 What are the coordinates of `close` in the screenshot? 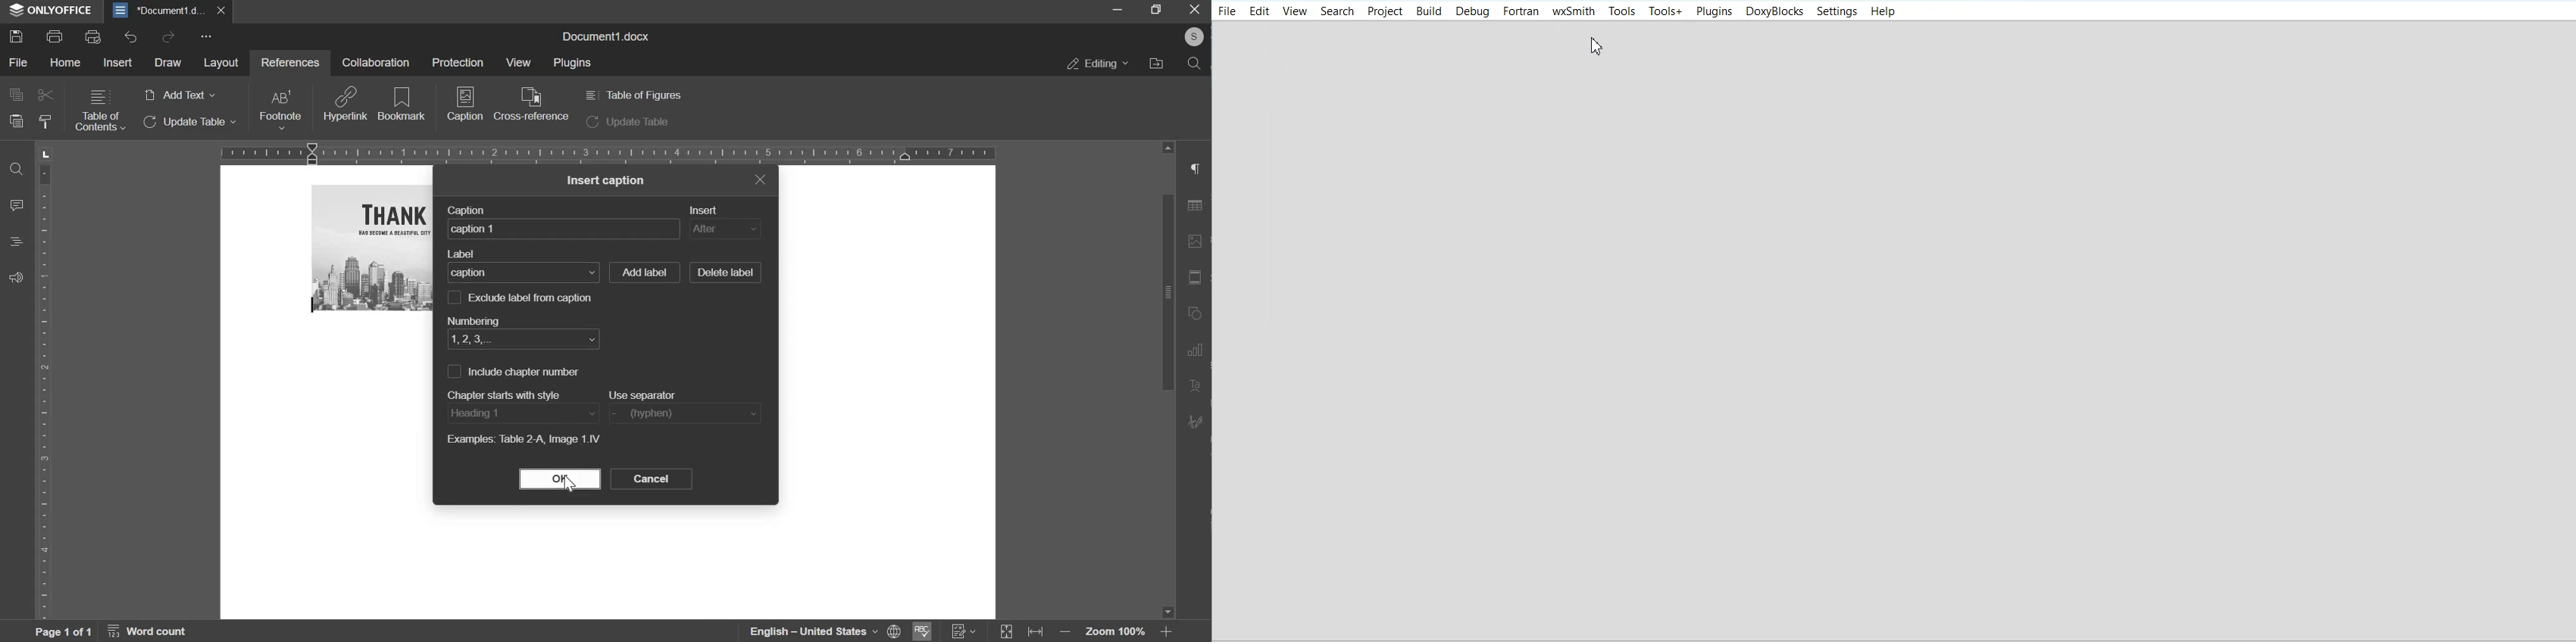 It's located at (224, 10).